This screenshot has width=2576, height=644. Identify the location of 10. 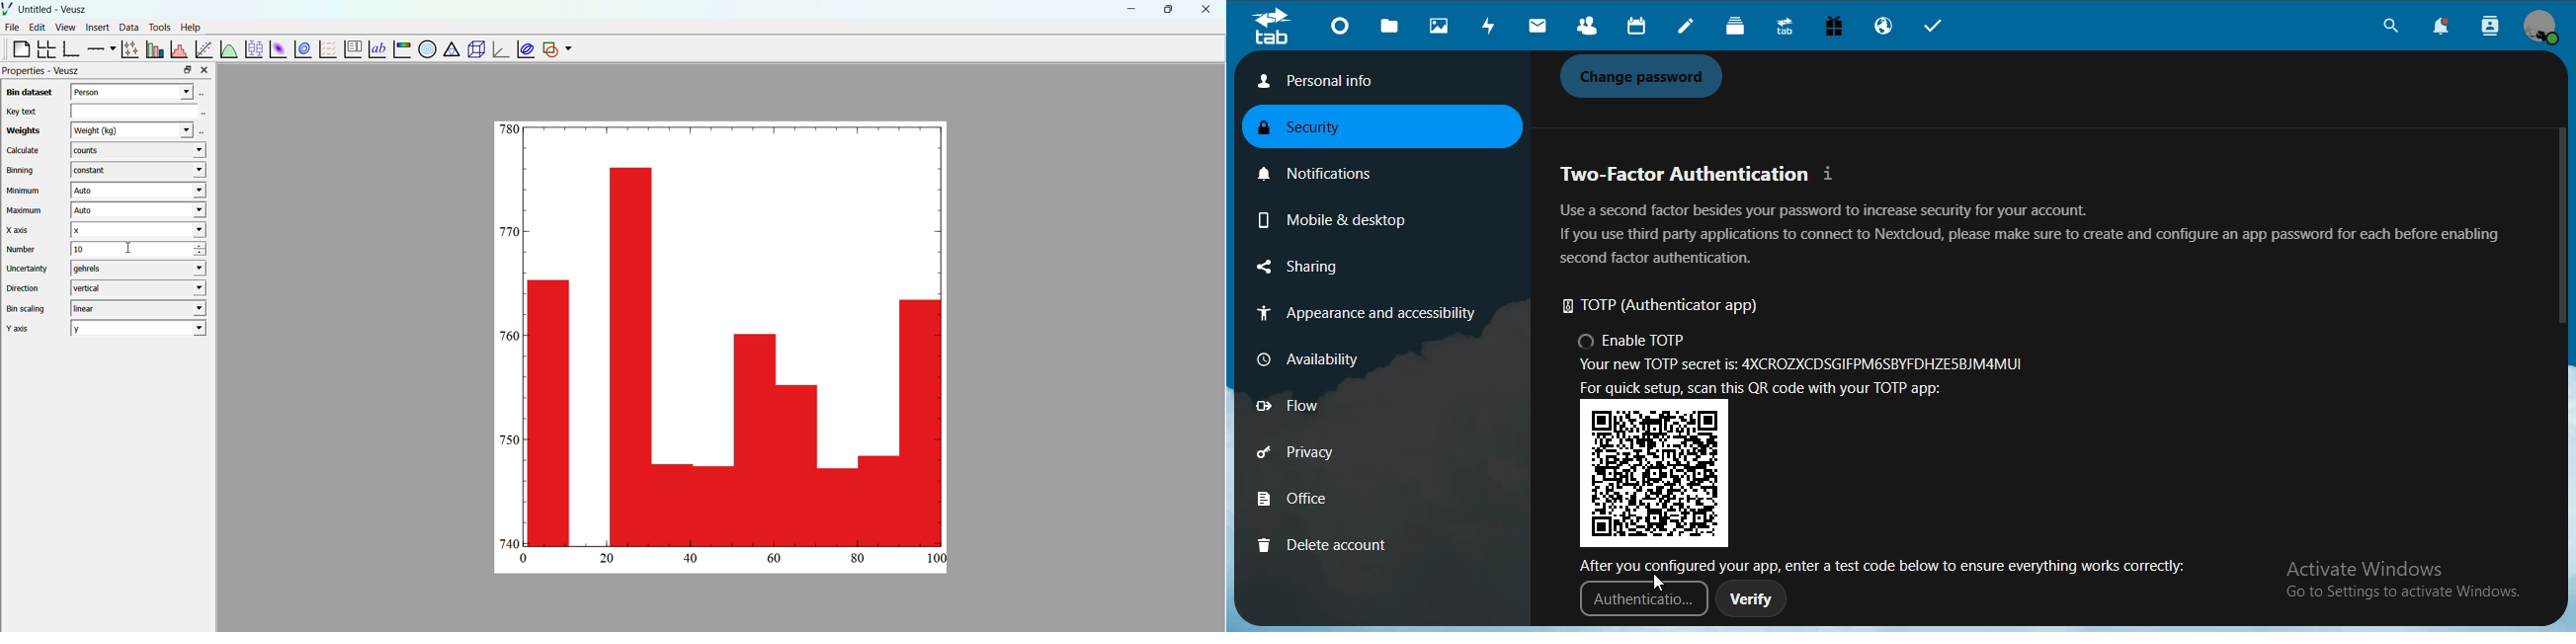
(121, 249).